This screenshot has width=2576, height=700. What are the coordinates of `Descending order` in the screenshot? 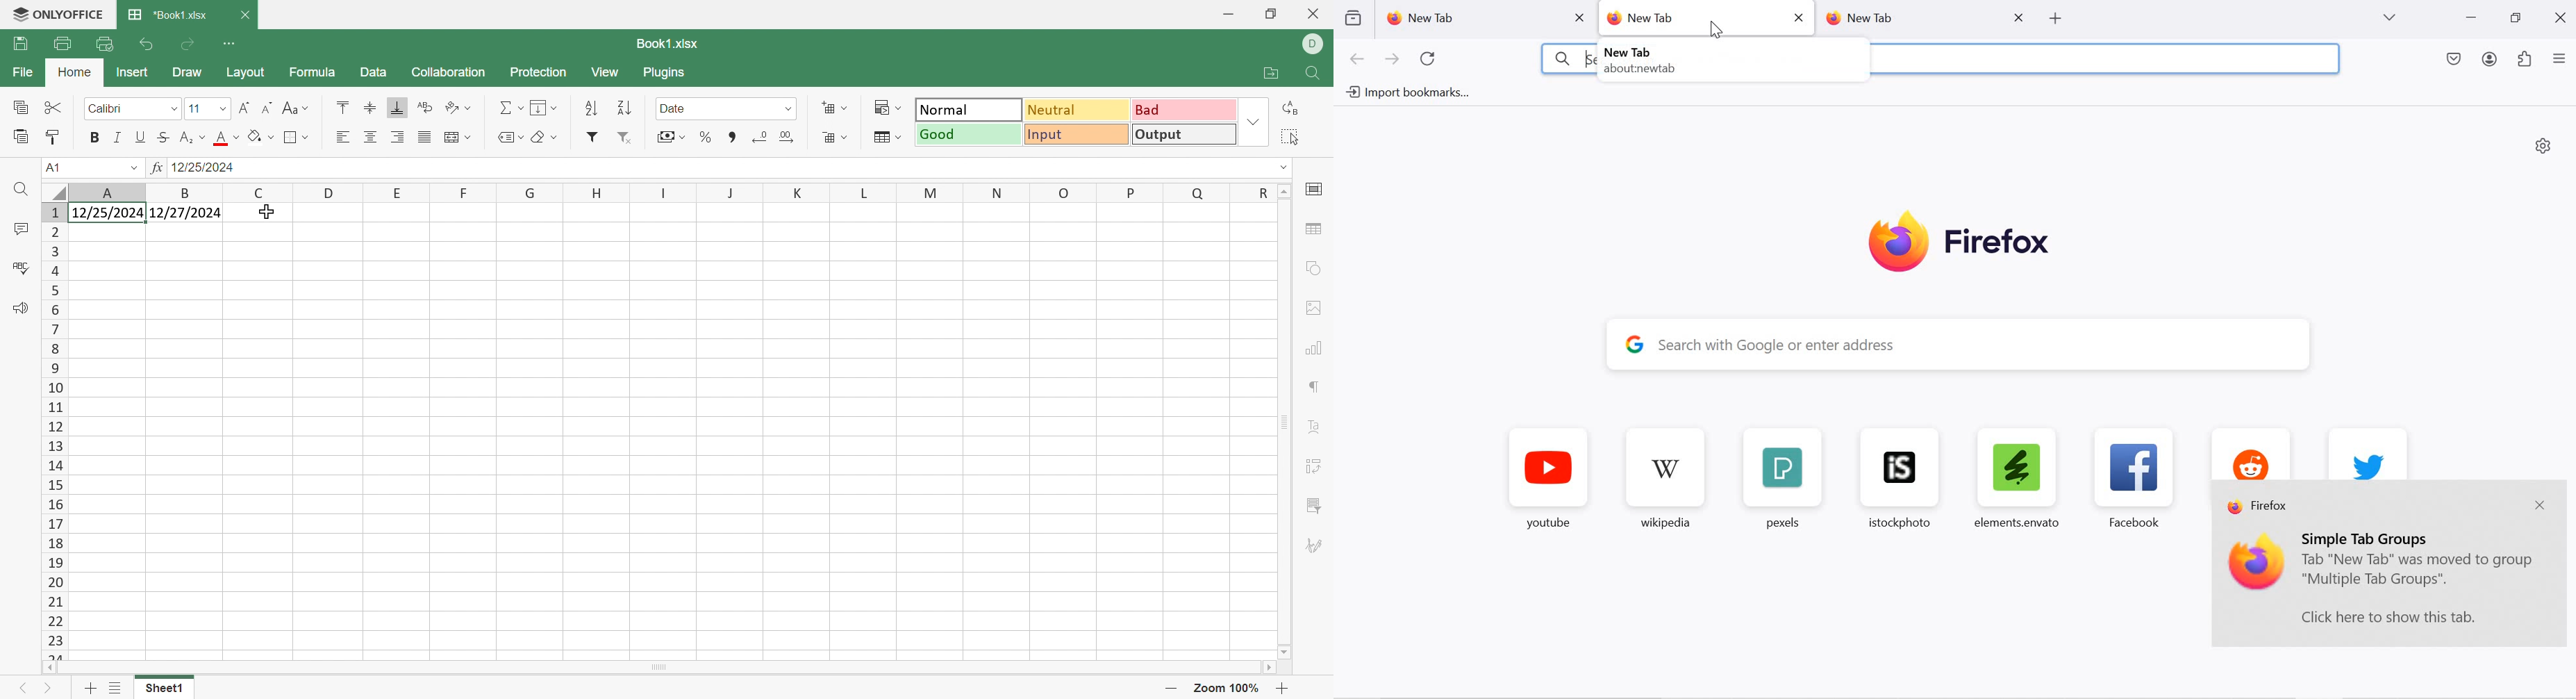 It's located at (622, 108).